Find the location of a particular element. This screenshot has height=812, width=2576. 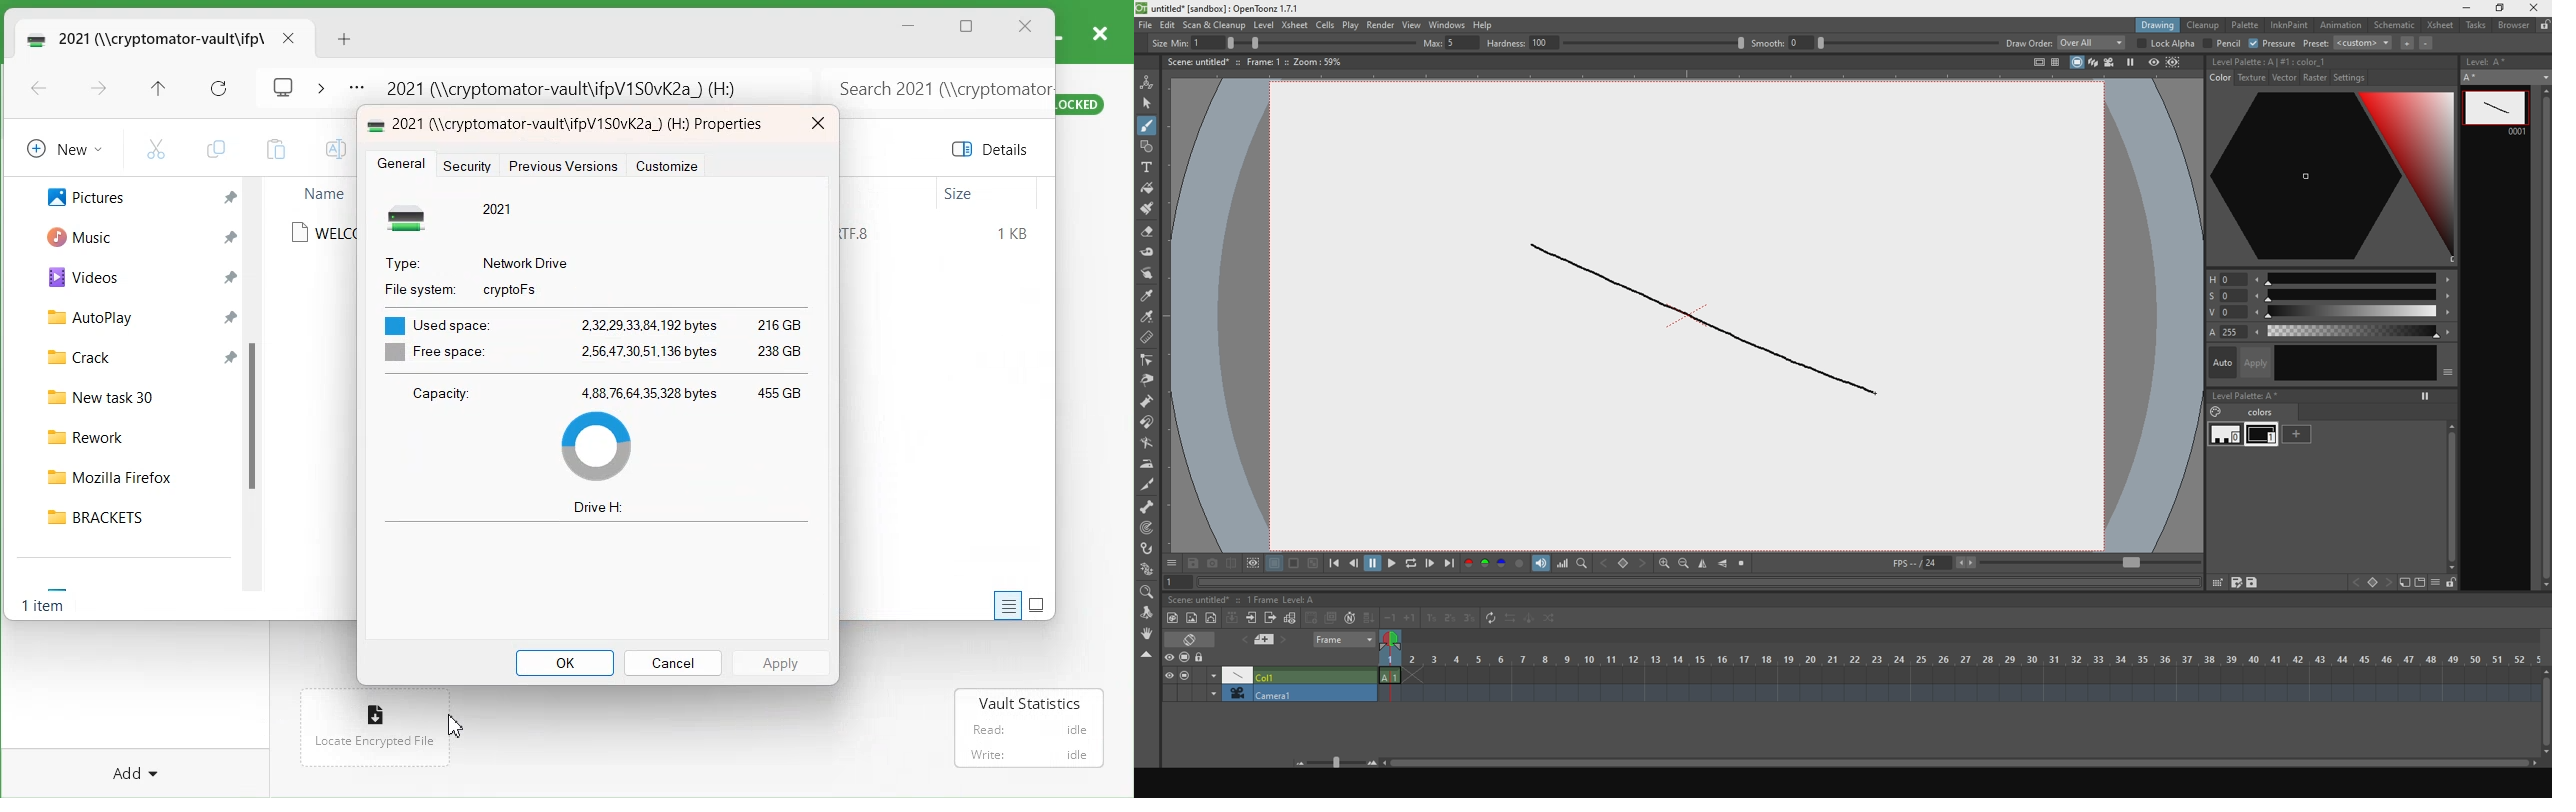

Piechart is located at coordinates (596, 446).